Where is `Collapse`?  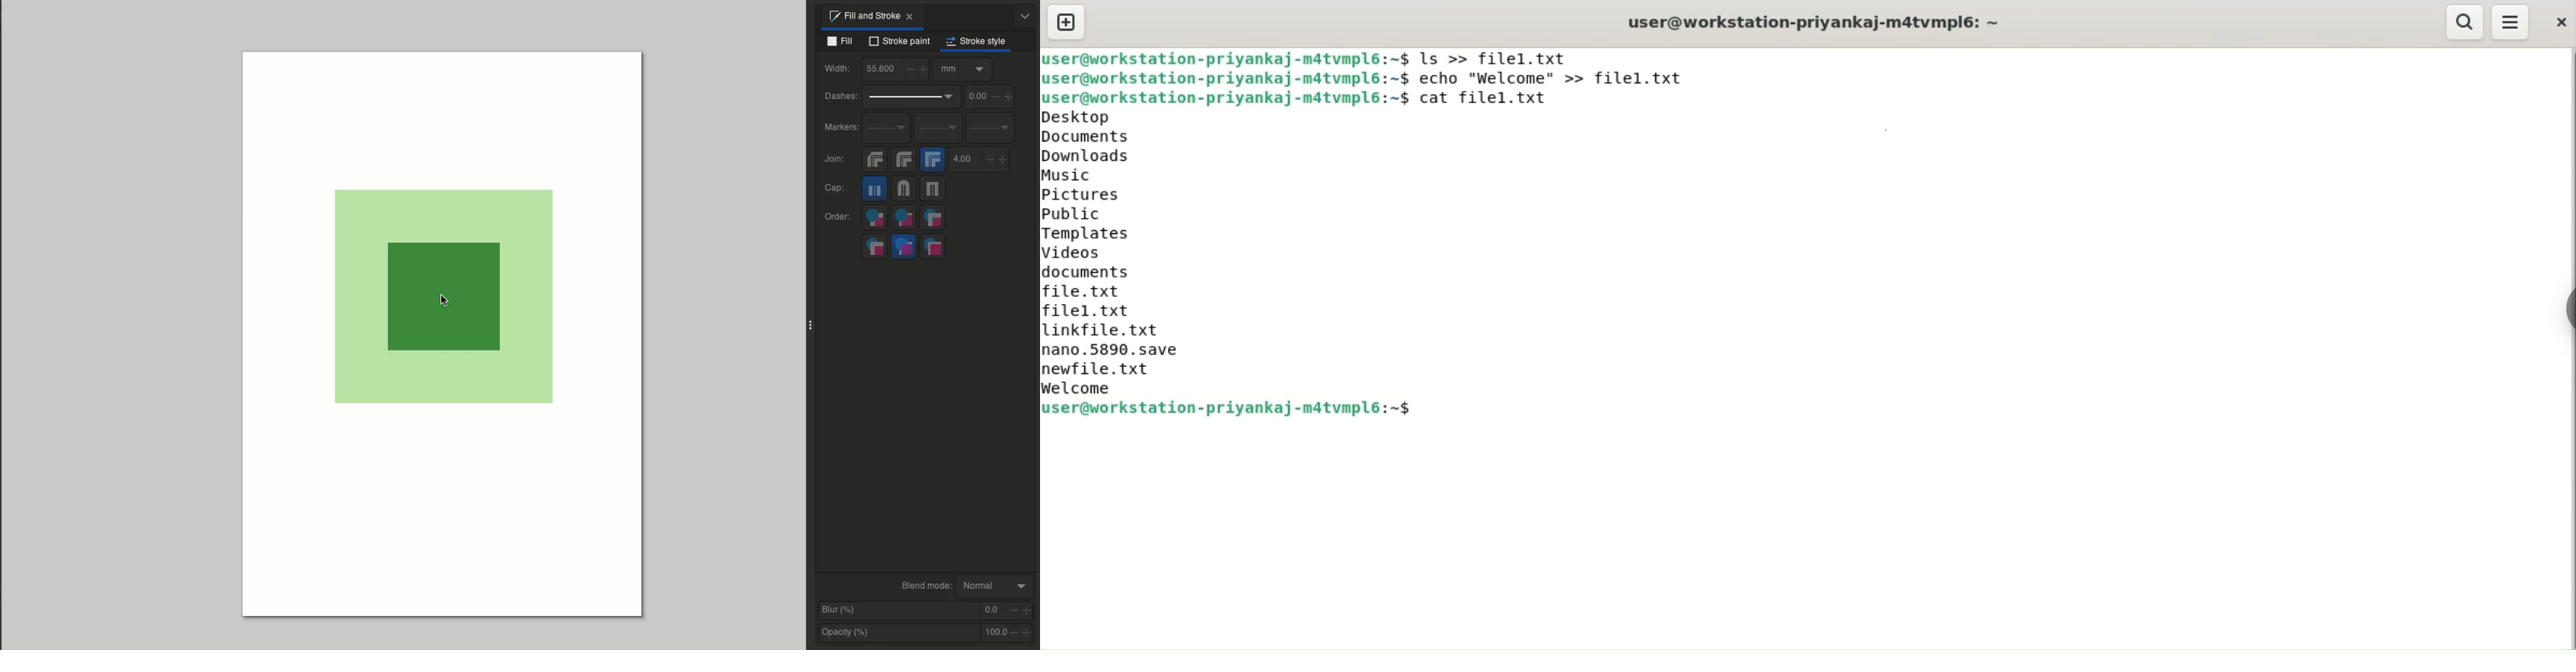
Collapse is located at coordinates (807, 325).